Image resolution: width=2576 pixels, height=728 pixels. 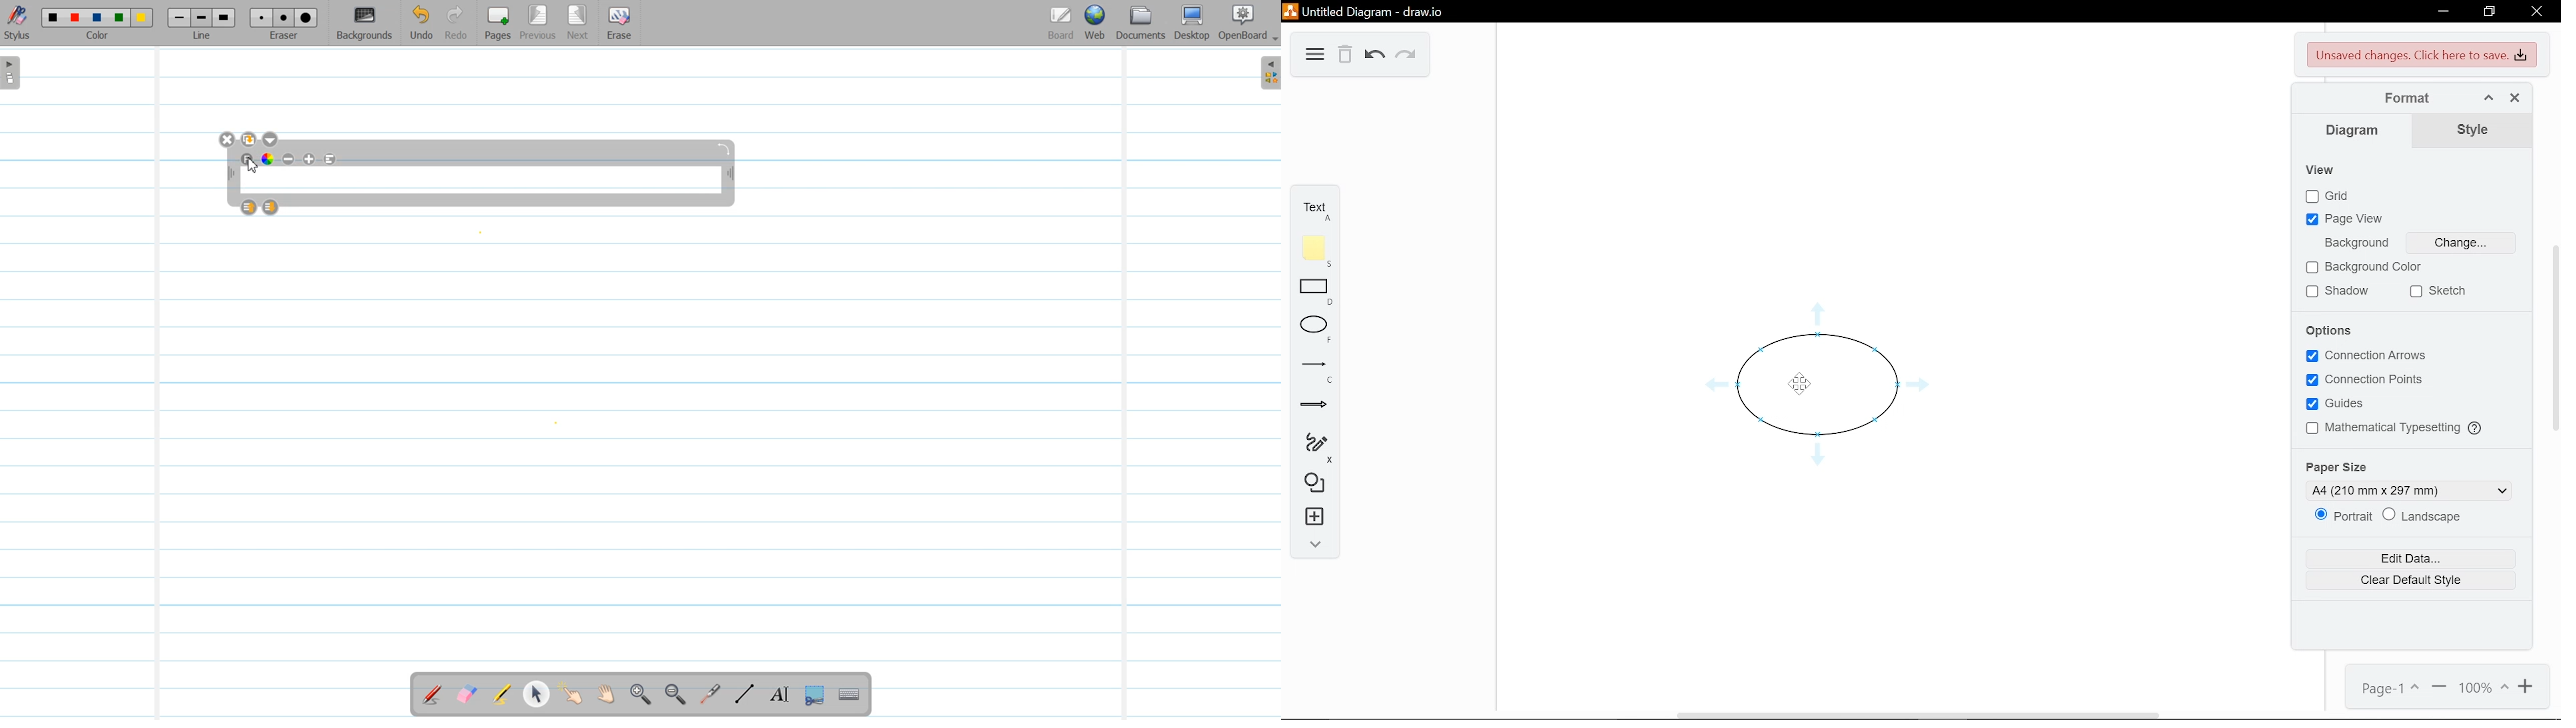 What do you see at coordinates (1315, 327) in the screenshot?
I see `Ellipse` at bounding box center [1315, 327].